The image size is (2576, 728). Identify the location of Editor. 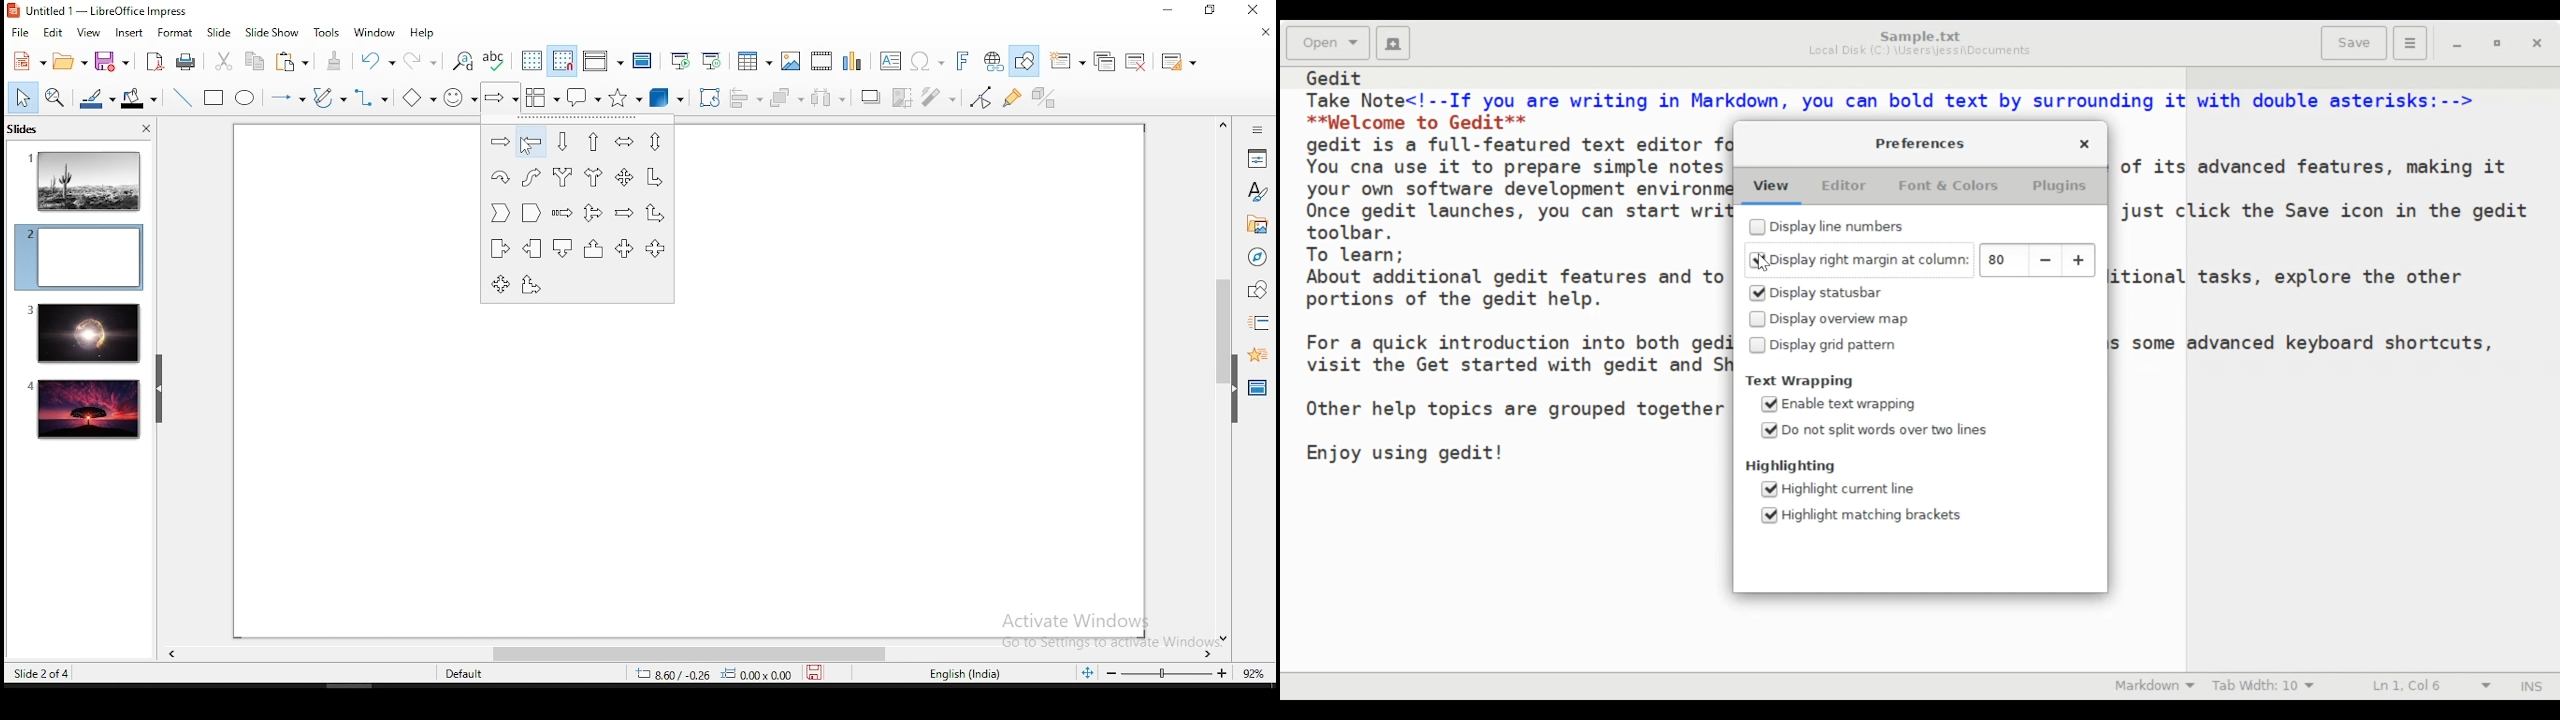
(1843, 185).